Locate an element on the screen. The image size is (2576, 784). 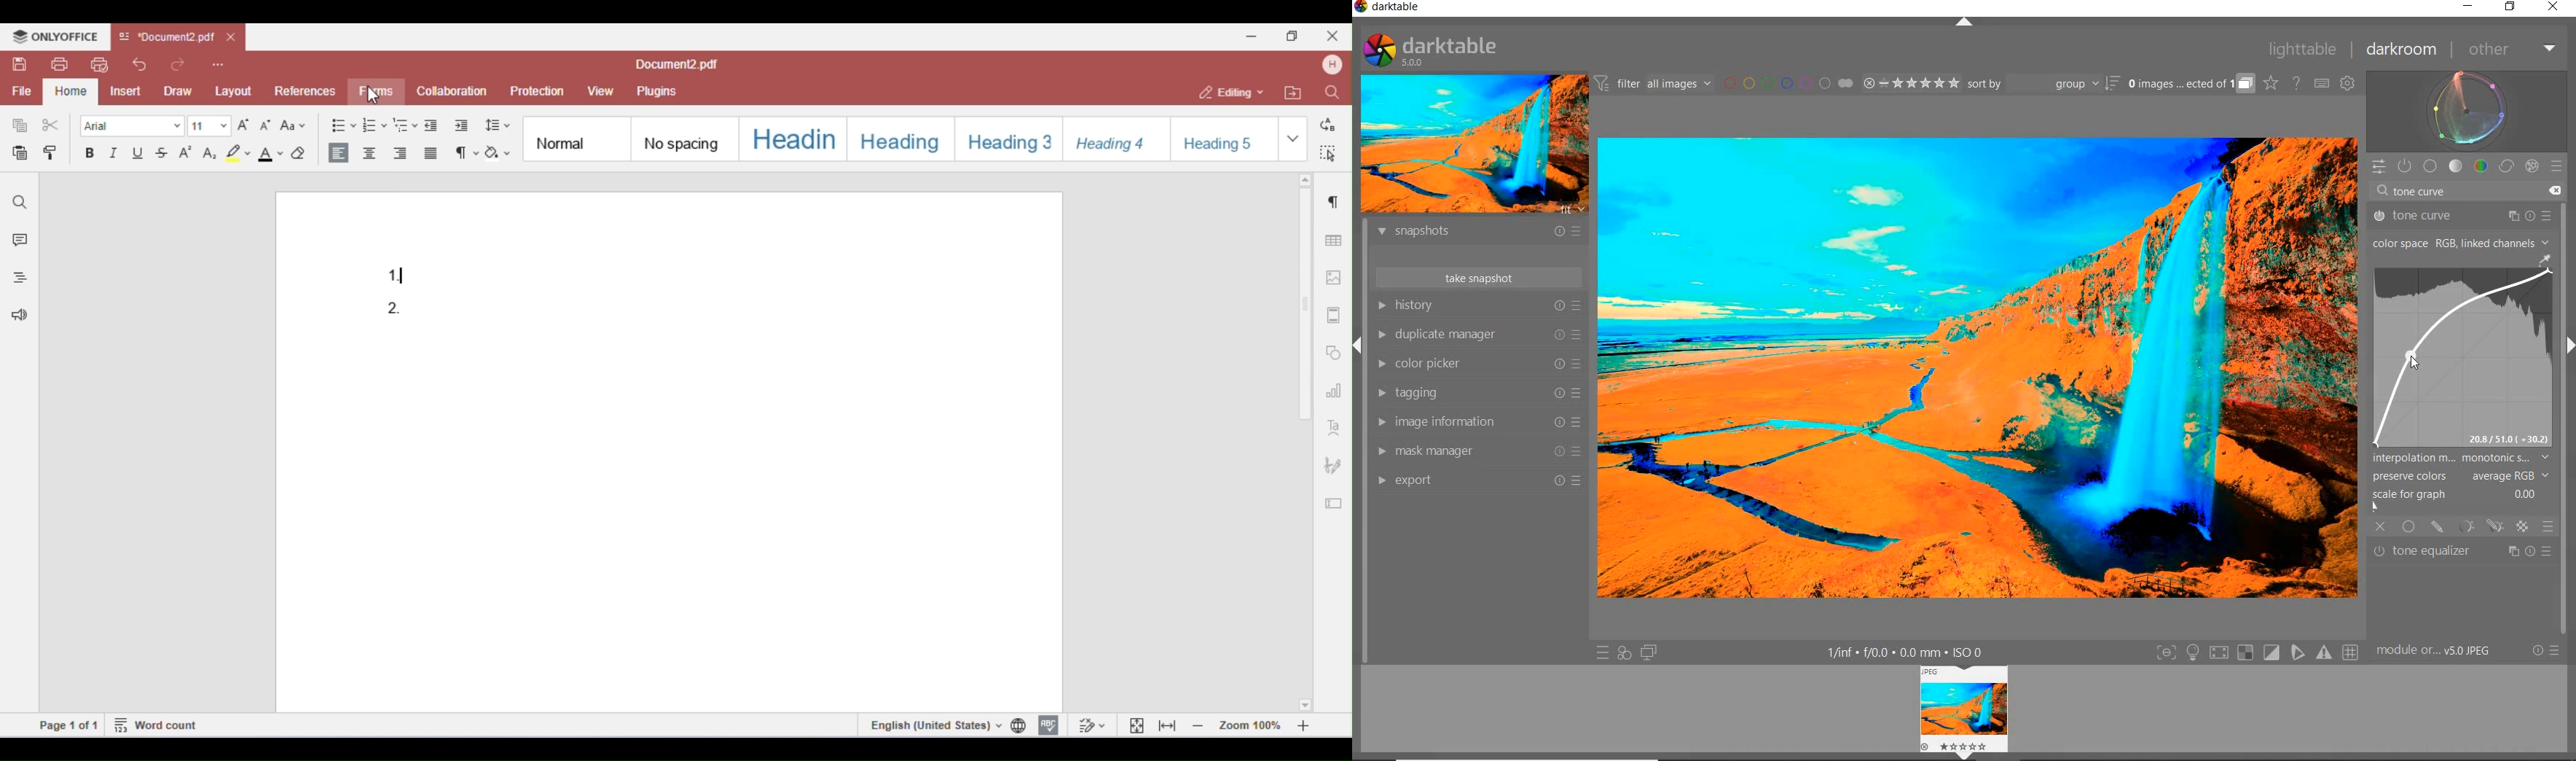
COLOR SPACE is located at coordinates (2462, 242).